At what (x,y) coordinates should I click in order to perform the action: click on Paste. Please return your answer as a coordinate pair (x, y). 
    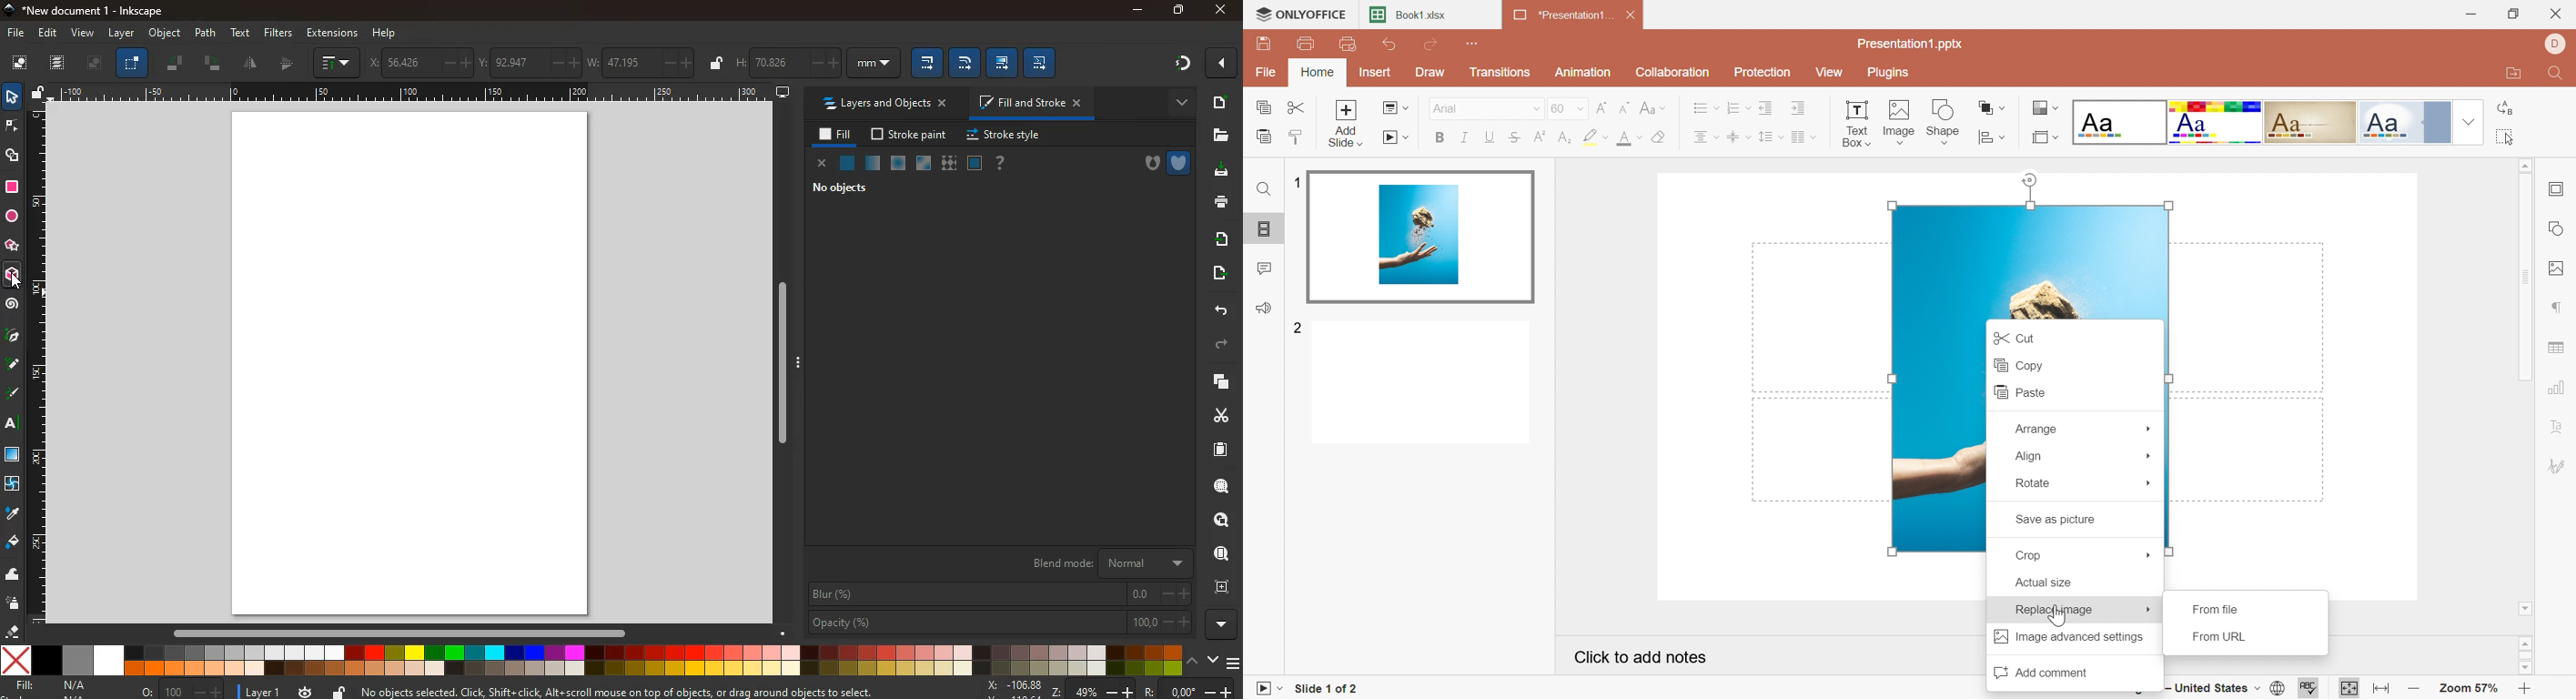
    Looking at the image, I should click on (2016, 392).